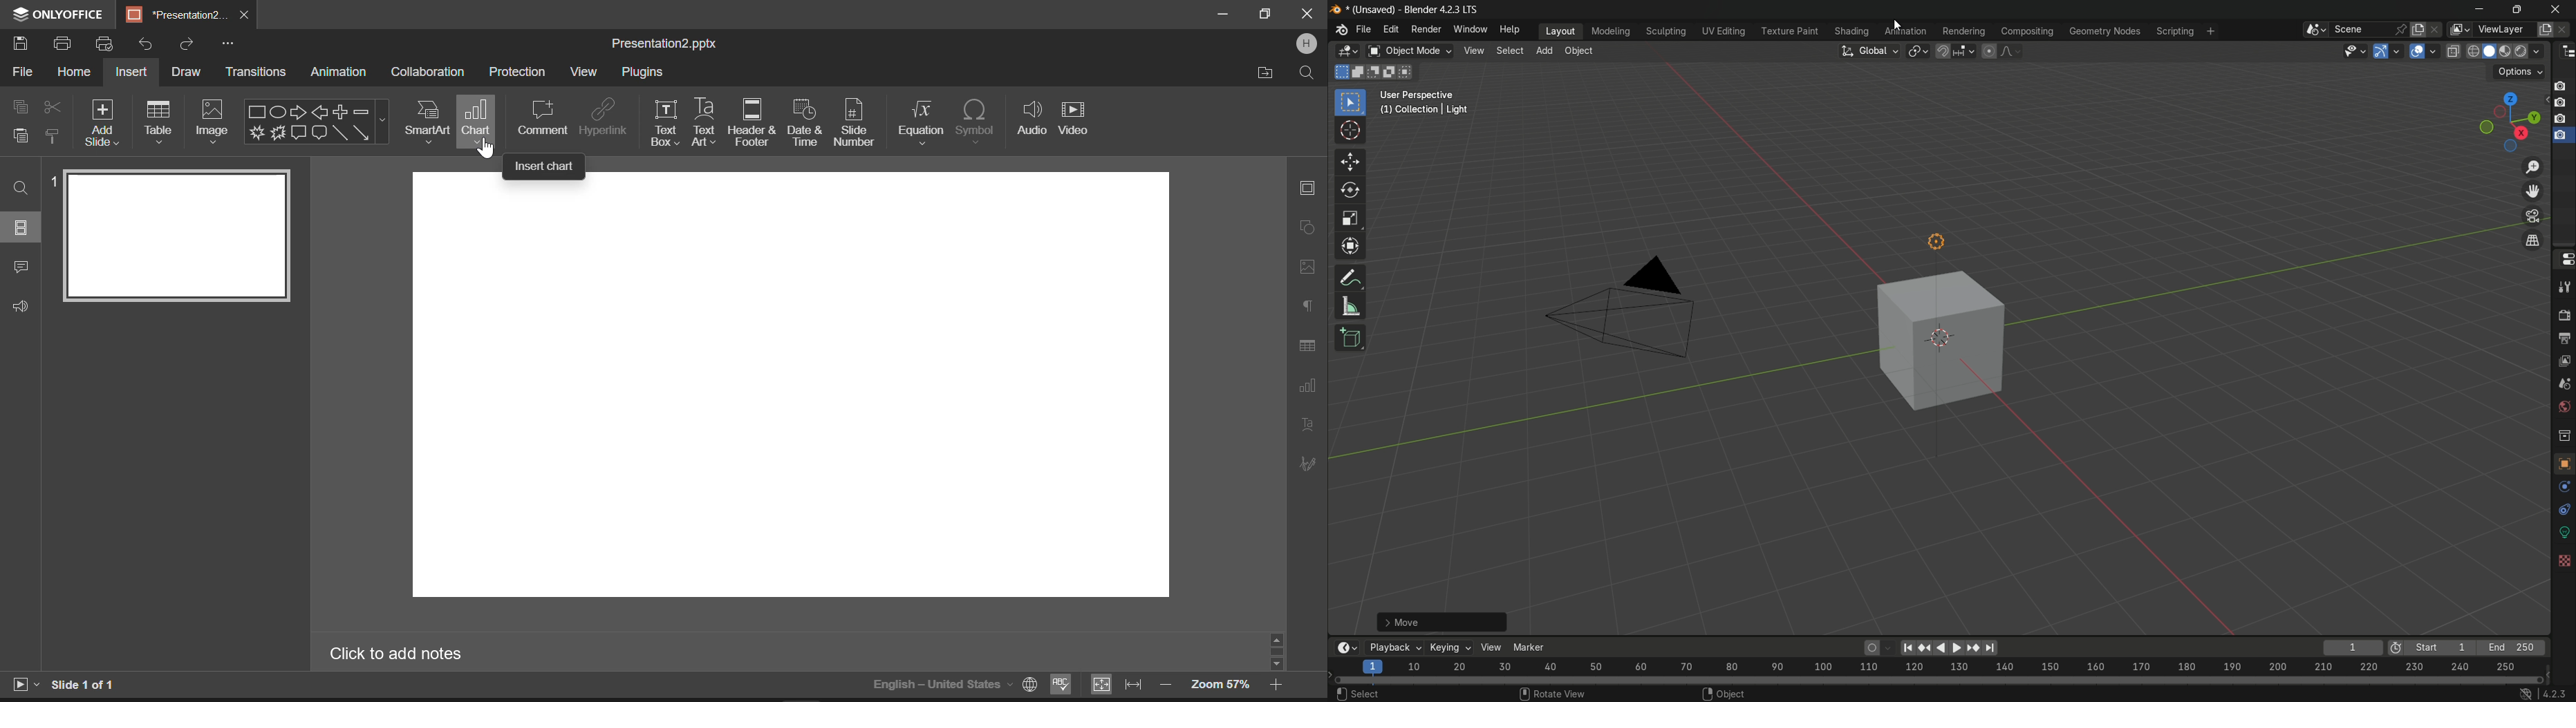 This screenshot has height=728, width=2576. What do you see at coordinates (1510, 29) in the screenshot?
I see `help menu` at bounding box center [1510, 29].